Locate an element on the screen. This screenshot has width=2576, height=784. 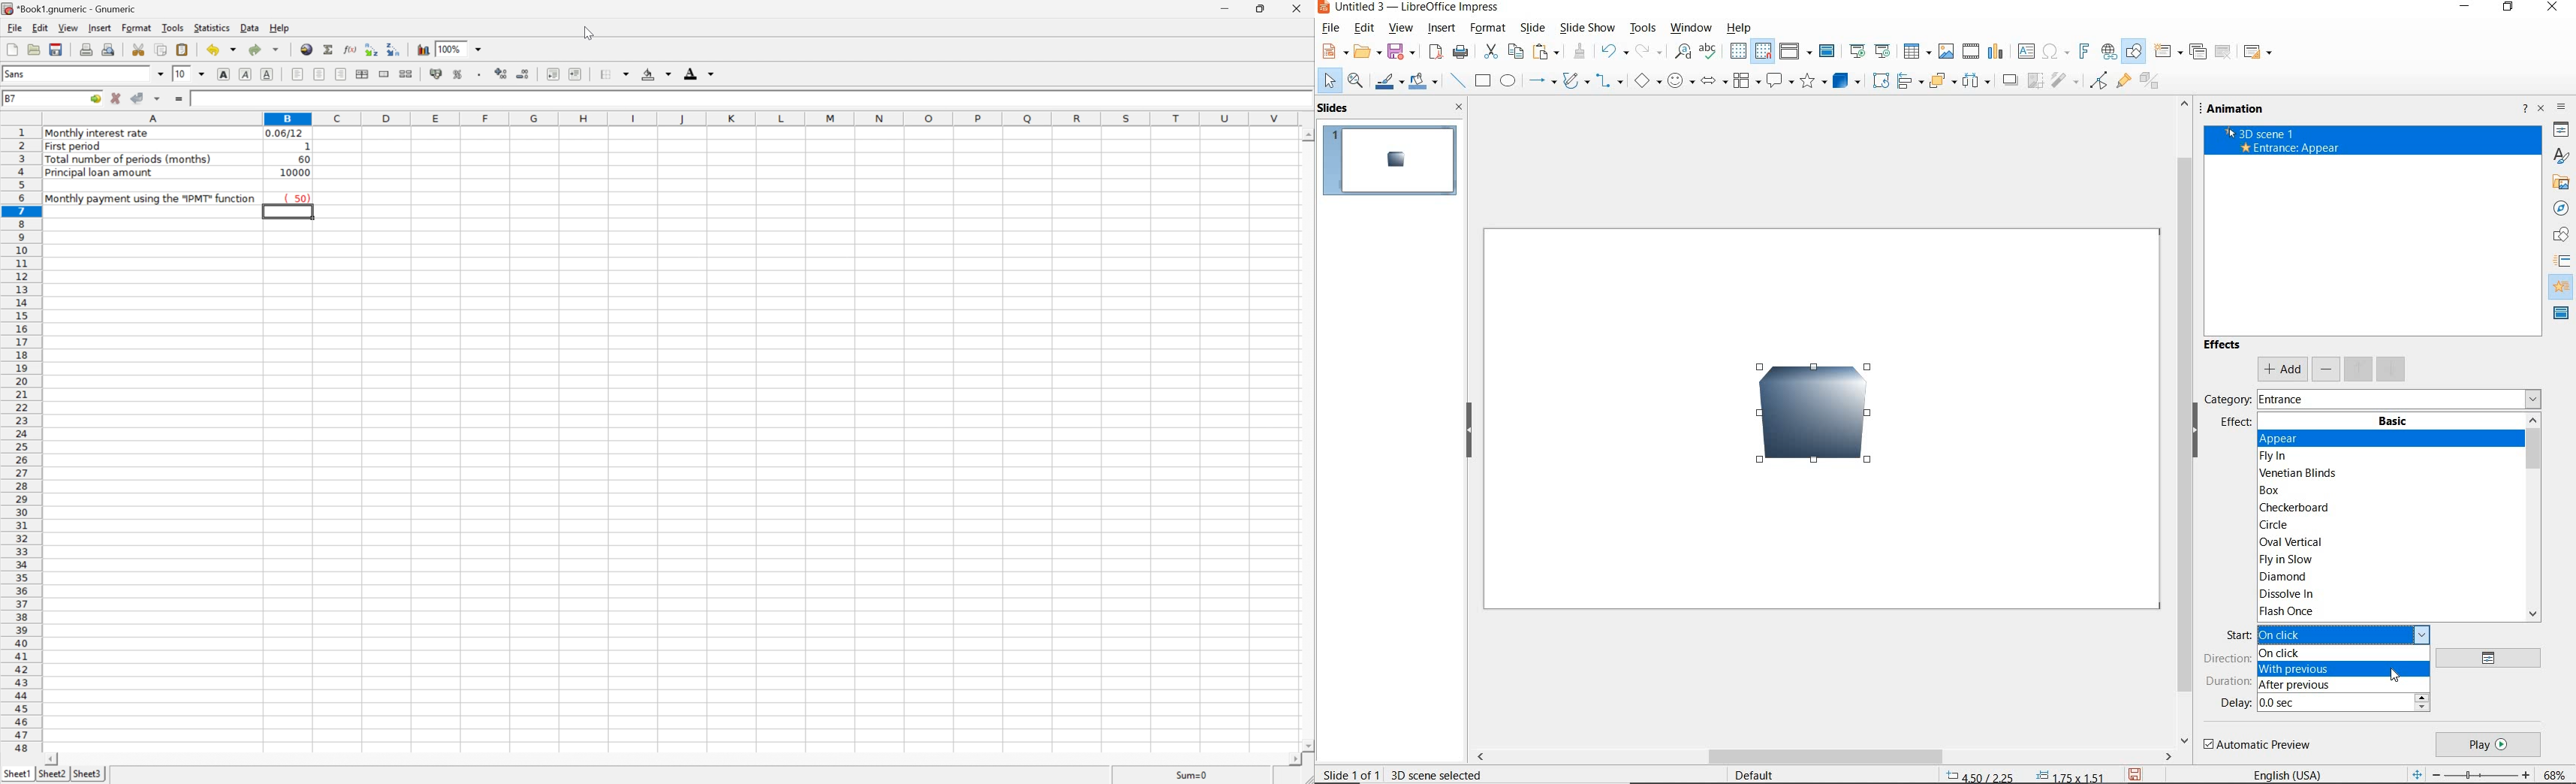
Increase indent, and align the contents to the left is located at coordinates (577, 74).